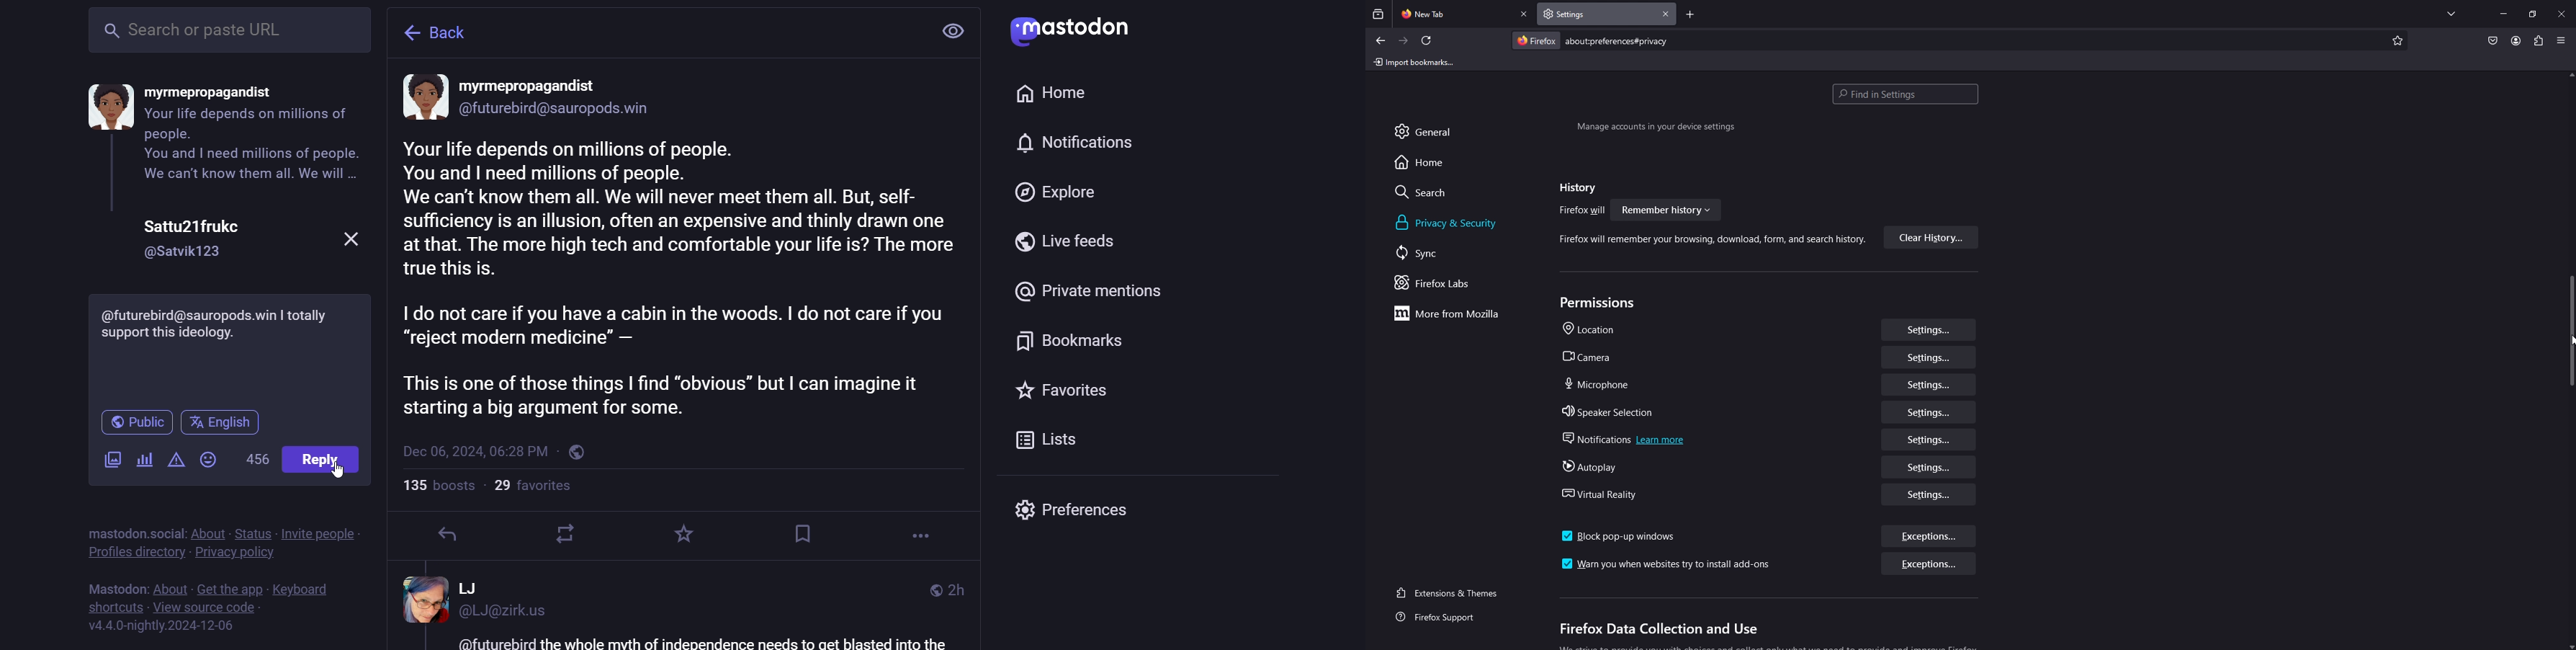 This screenshot has height=672, width=2576. What do you see at coordinates (534, 86) in the screenshot?
I see `name` at bounding box center [534, 86].